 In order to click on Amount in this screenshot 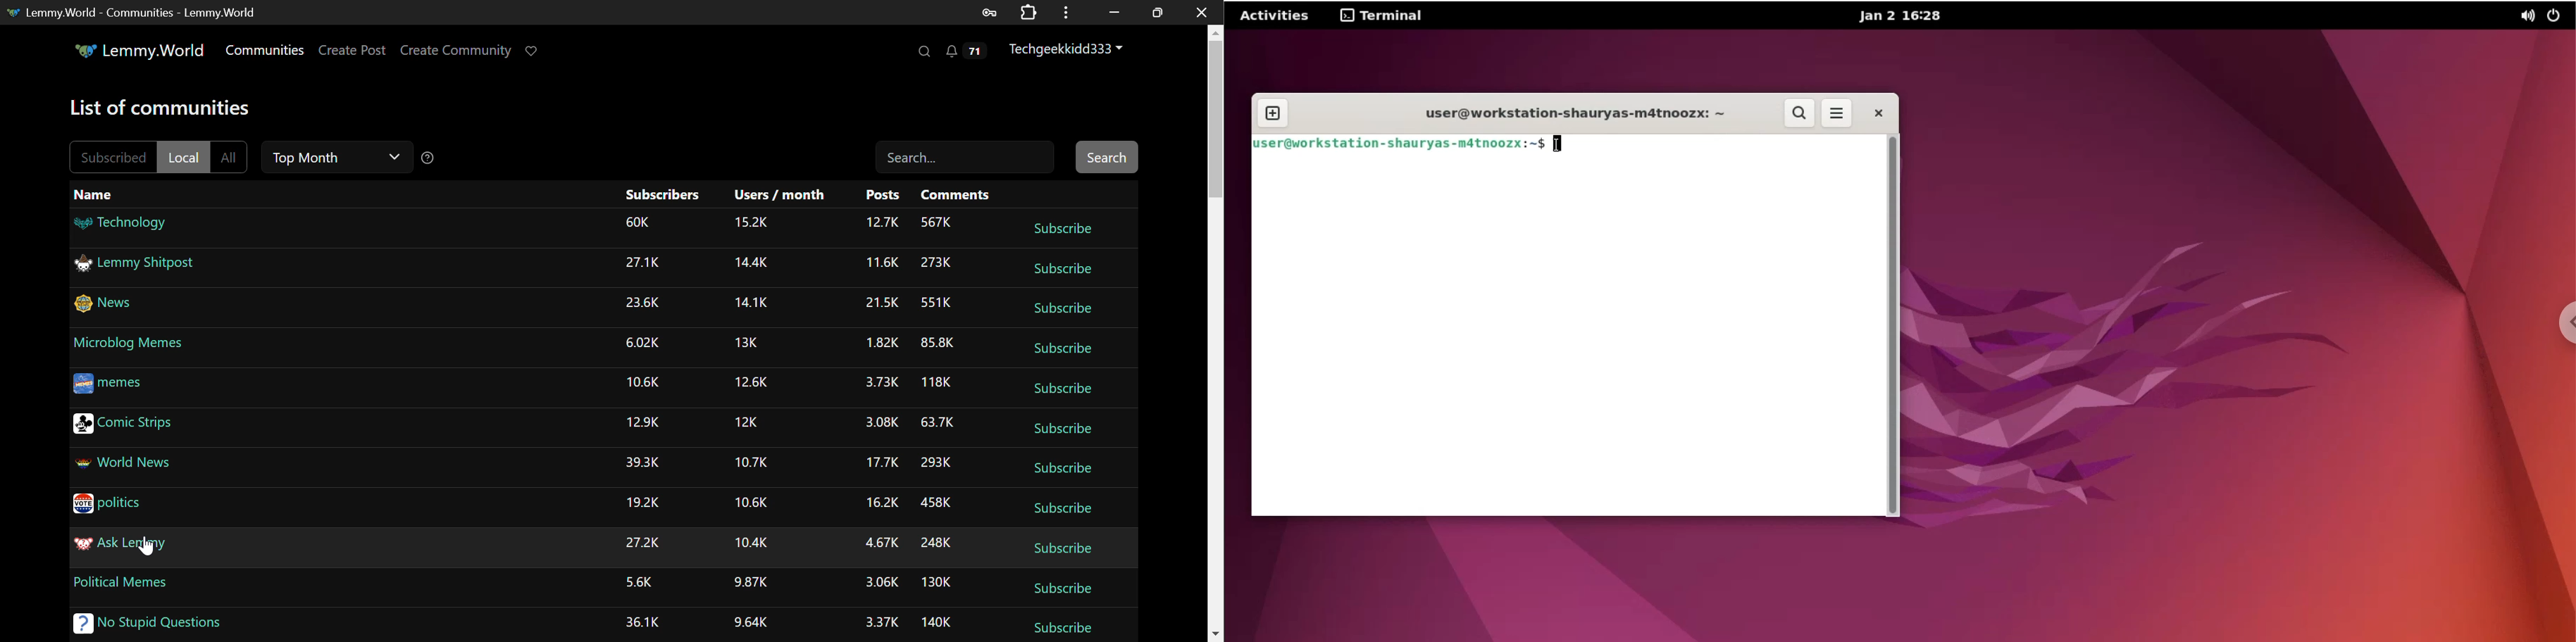, I will do `click(937, 382)`.